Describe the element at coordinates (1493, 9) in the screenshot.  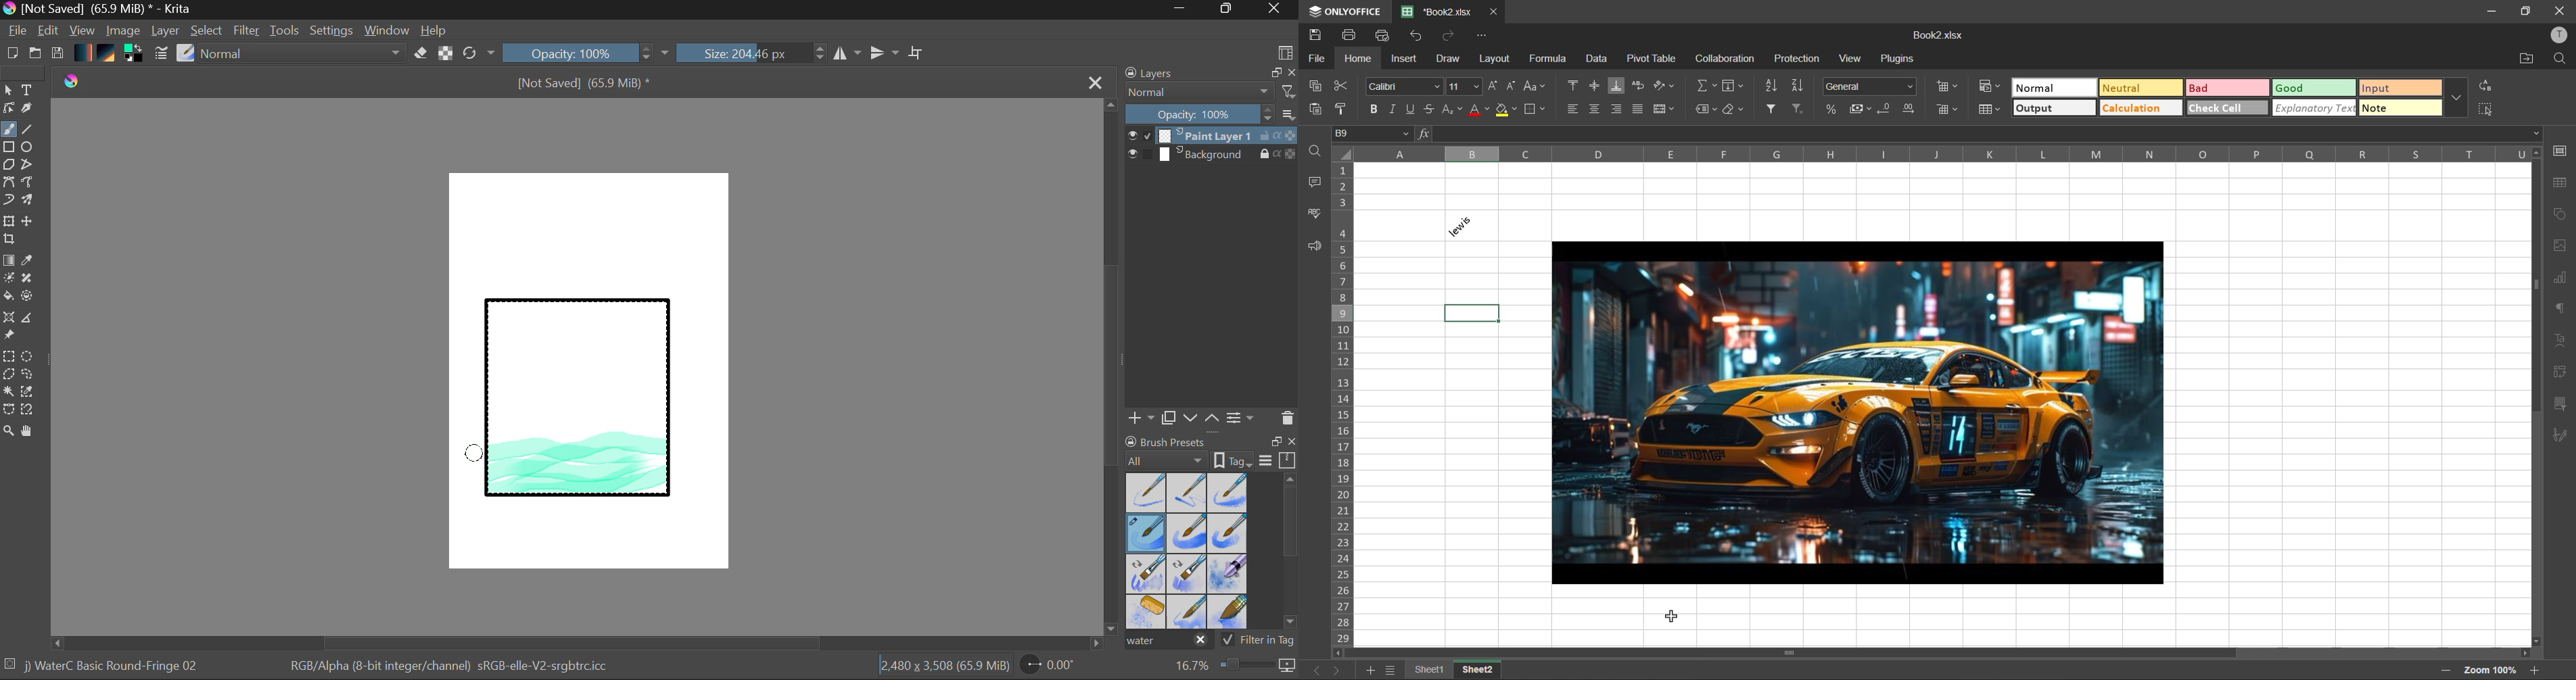
I see `close tab` at that location.